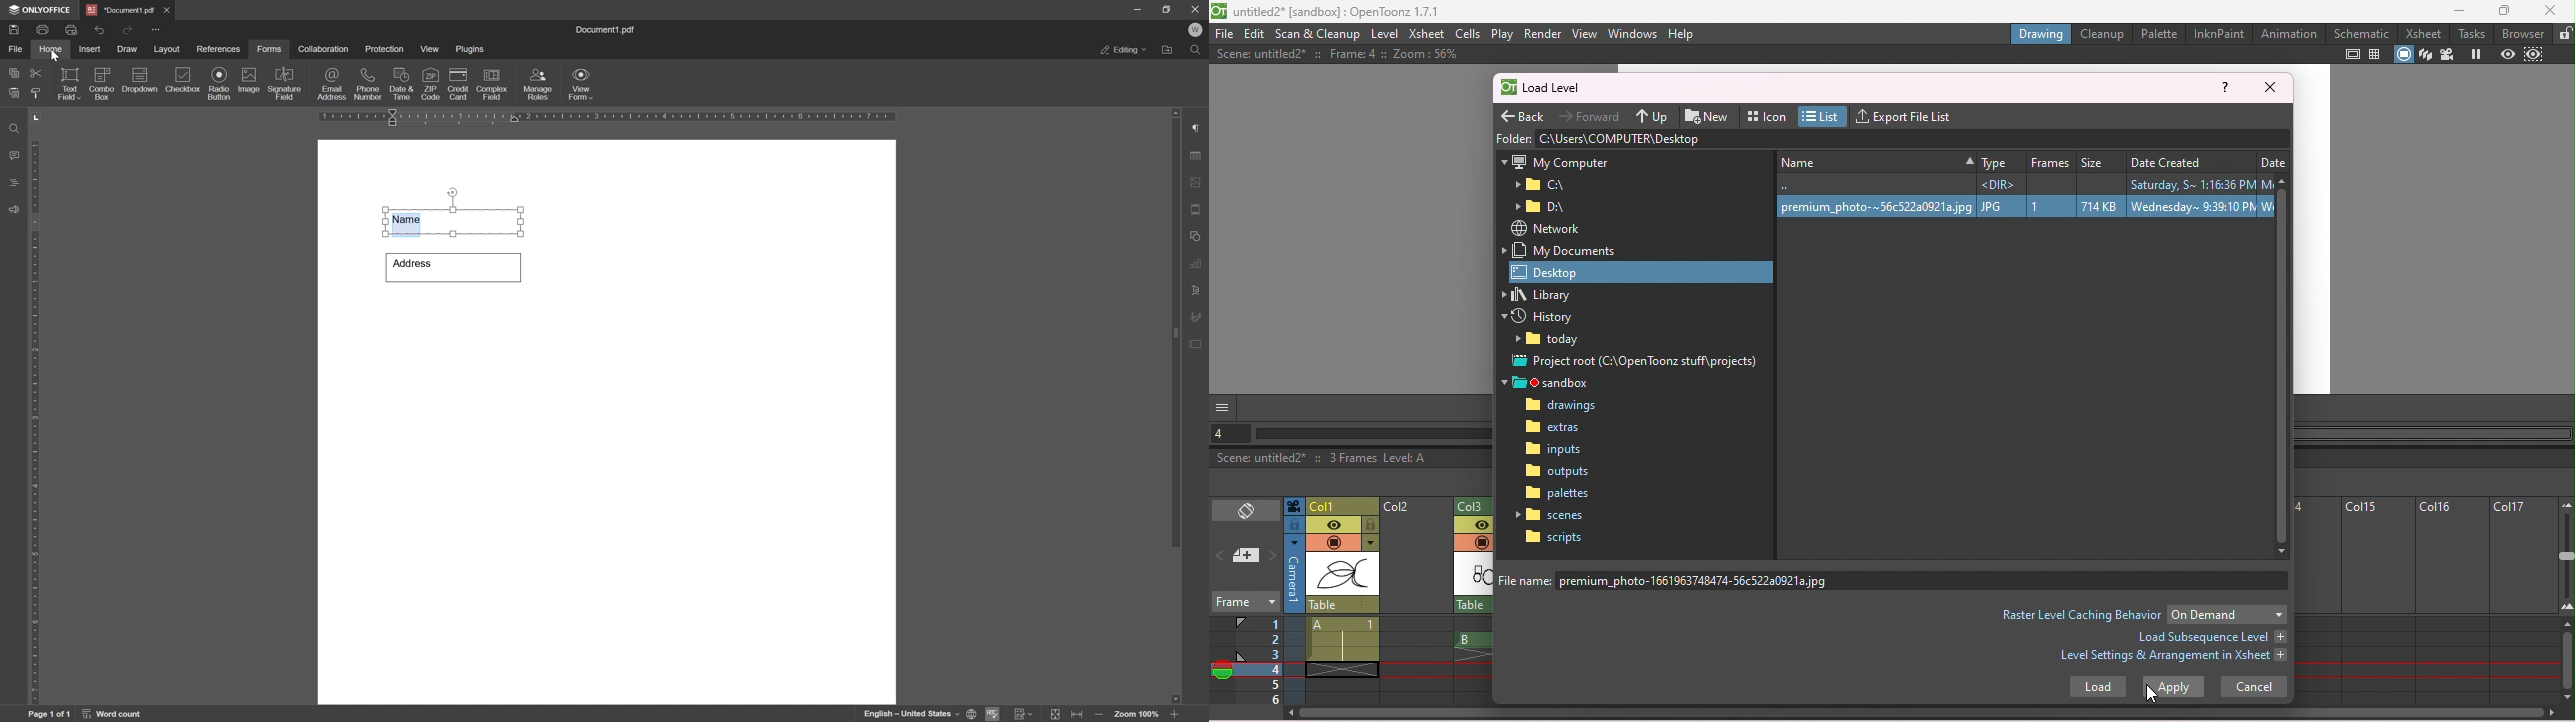  Describe the element at coordinates (14, 49) in the screenshot. I see `file` at that location.